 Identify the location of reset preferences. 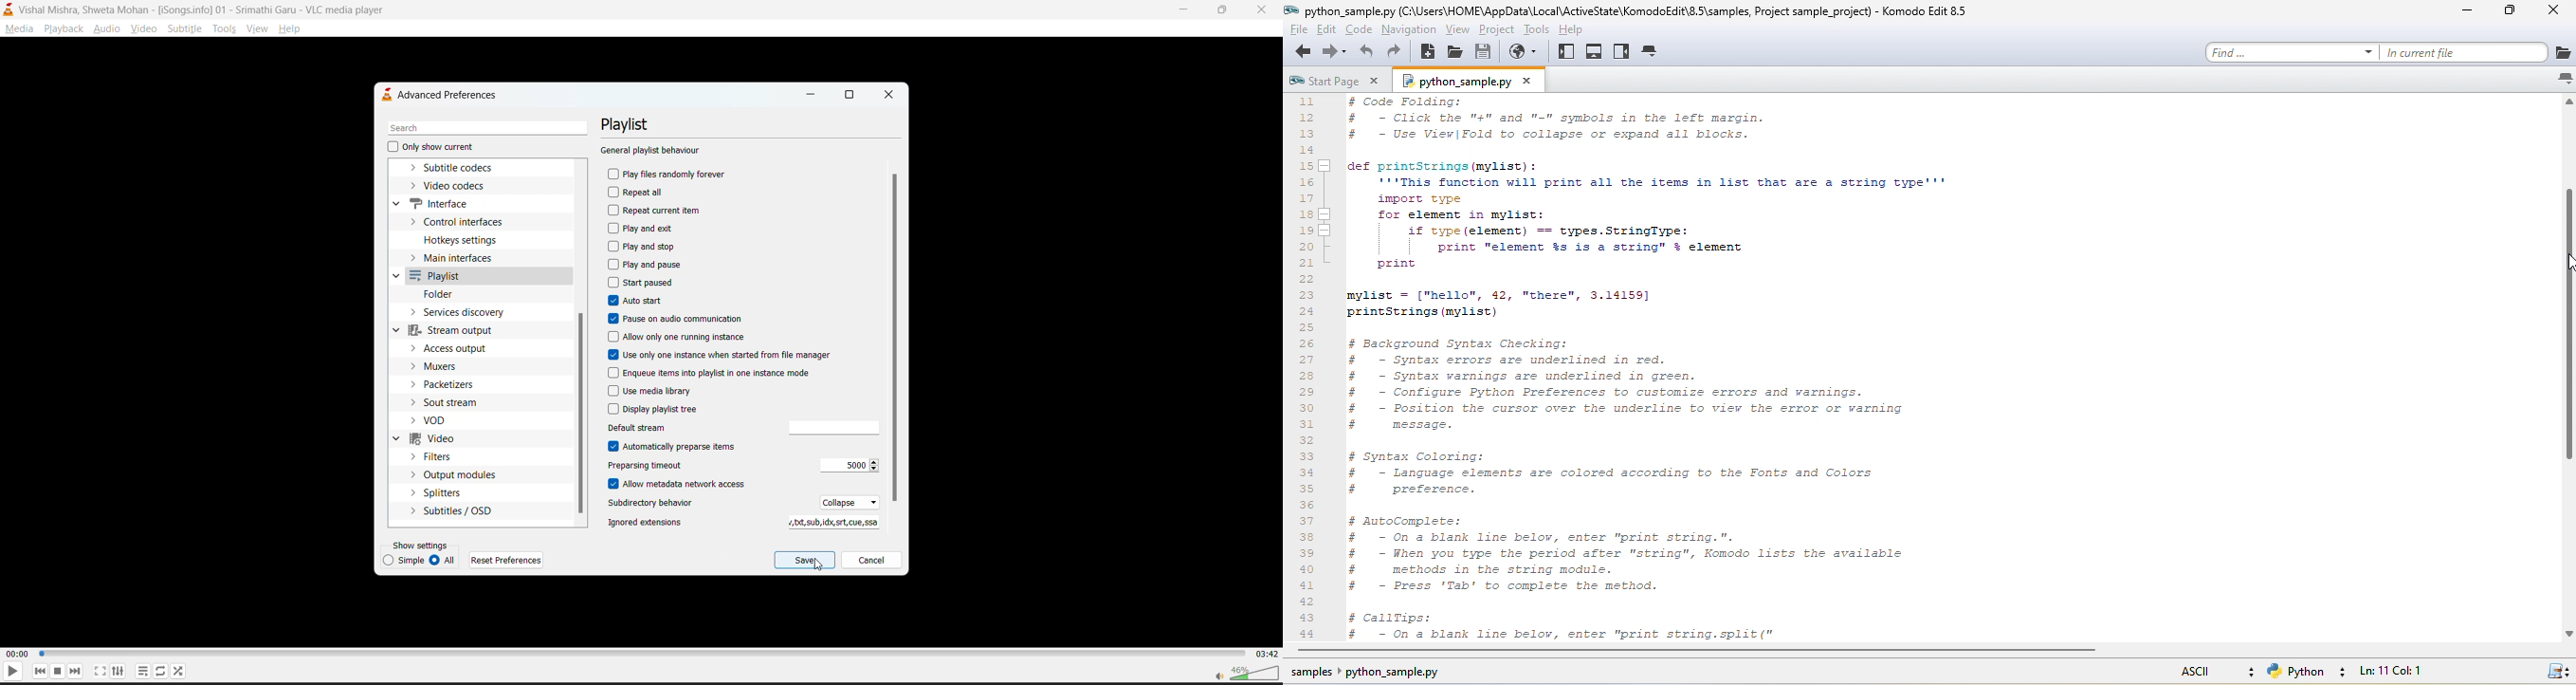
(505, 561).